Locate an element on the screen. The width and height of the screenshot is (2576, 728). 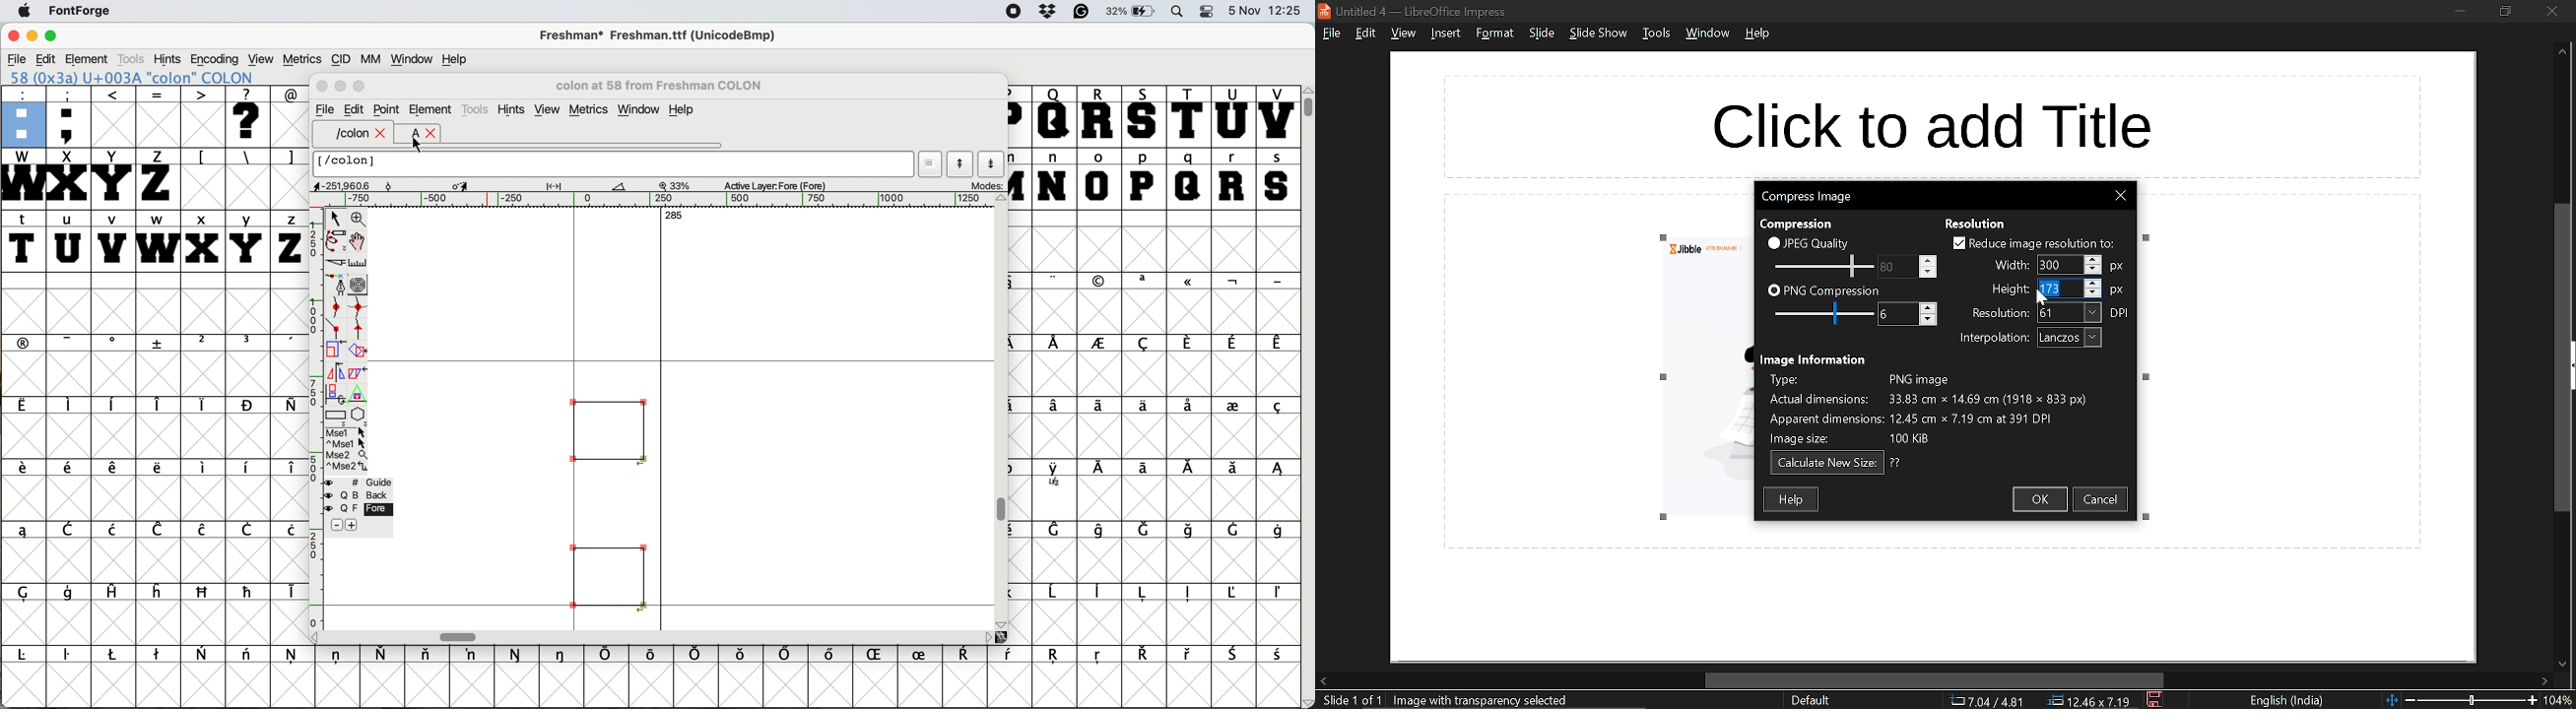
metrics is located at coordinates (588, 109).